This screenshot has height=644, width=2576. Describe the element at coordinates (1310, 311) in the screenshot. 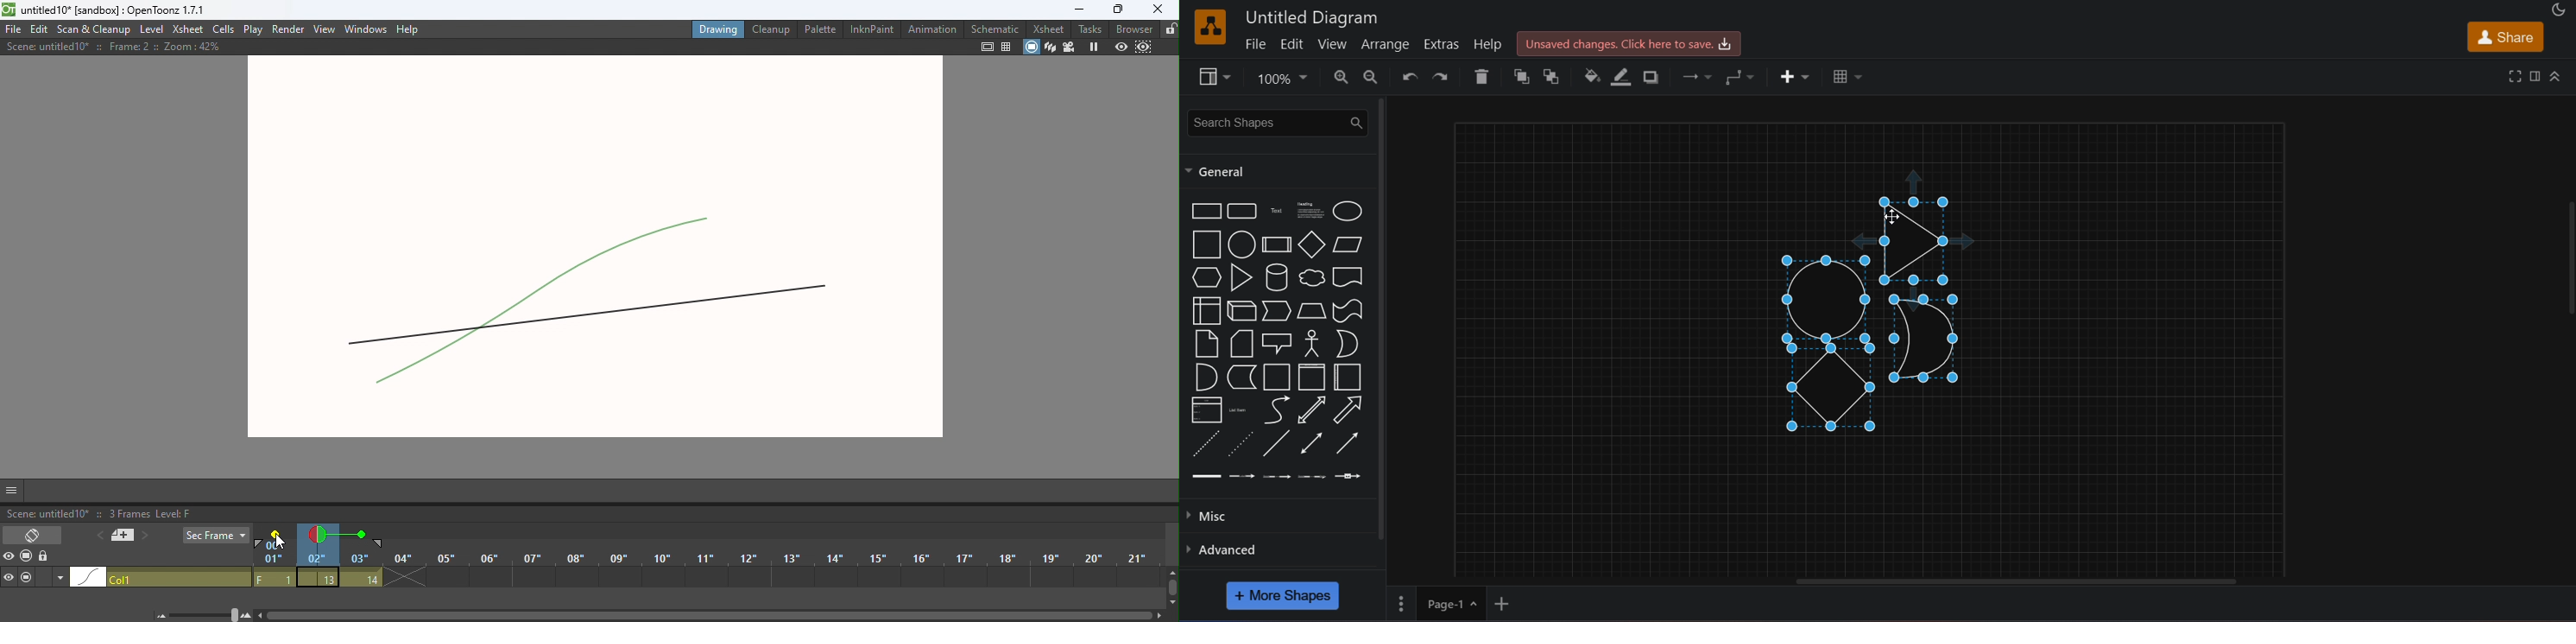

I see `trapezoid` at that location.